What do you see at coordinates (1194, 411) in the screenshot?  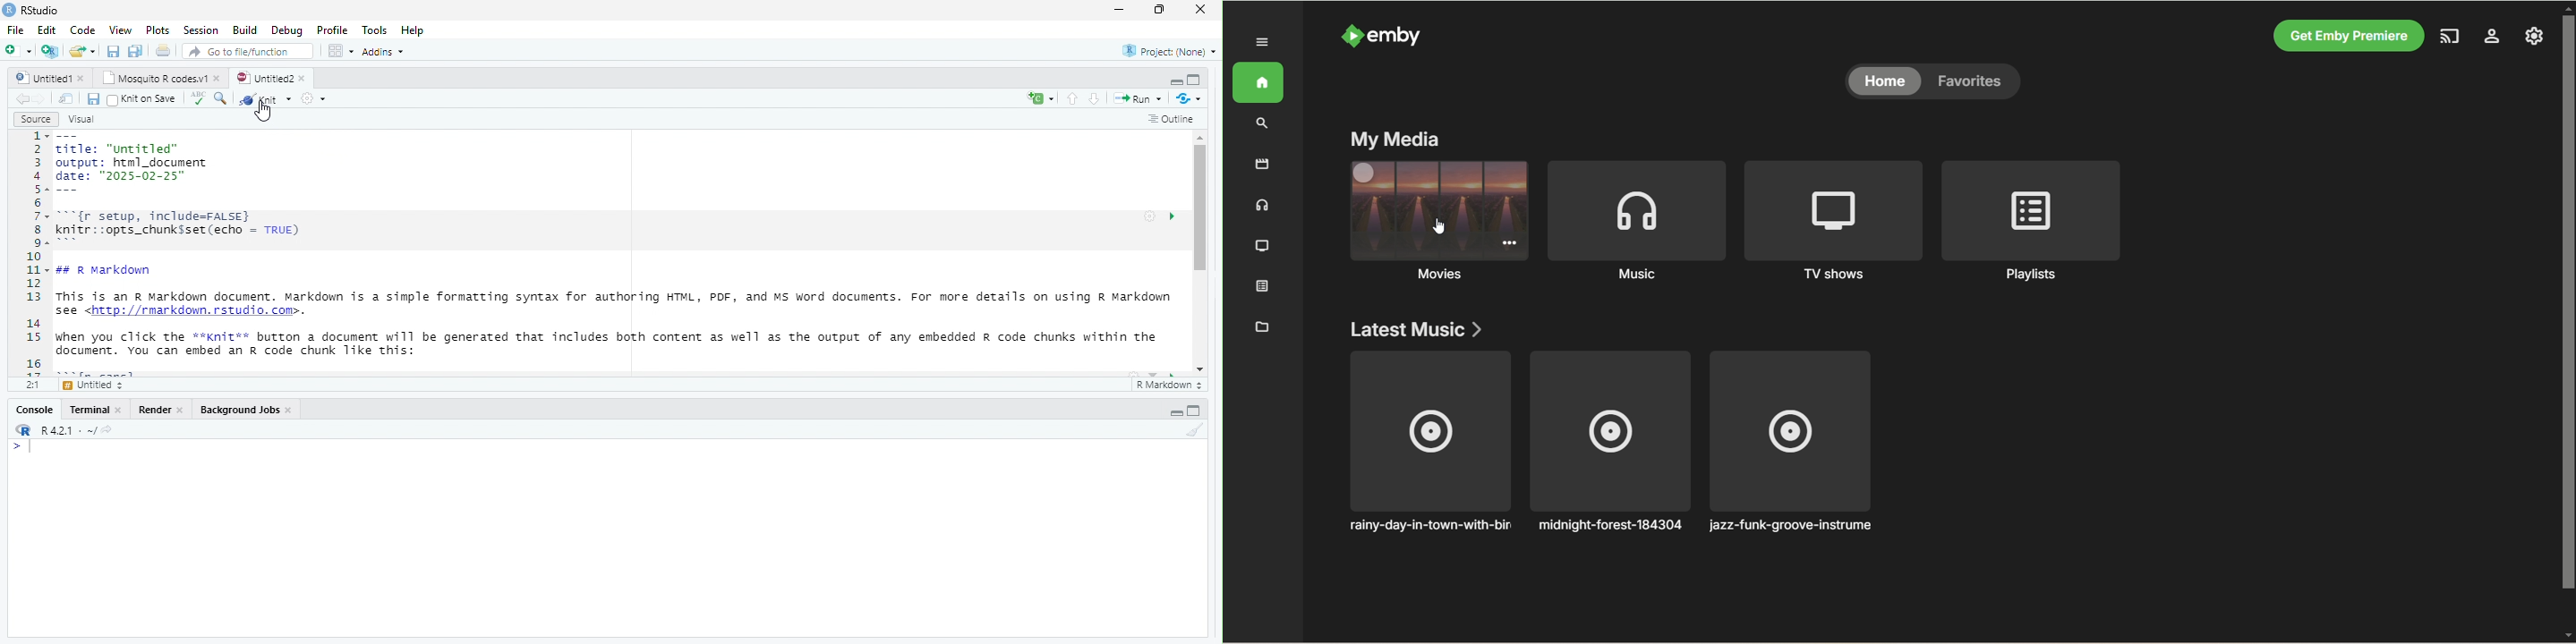 I see `full view` at bounding box center [1194, 411].